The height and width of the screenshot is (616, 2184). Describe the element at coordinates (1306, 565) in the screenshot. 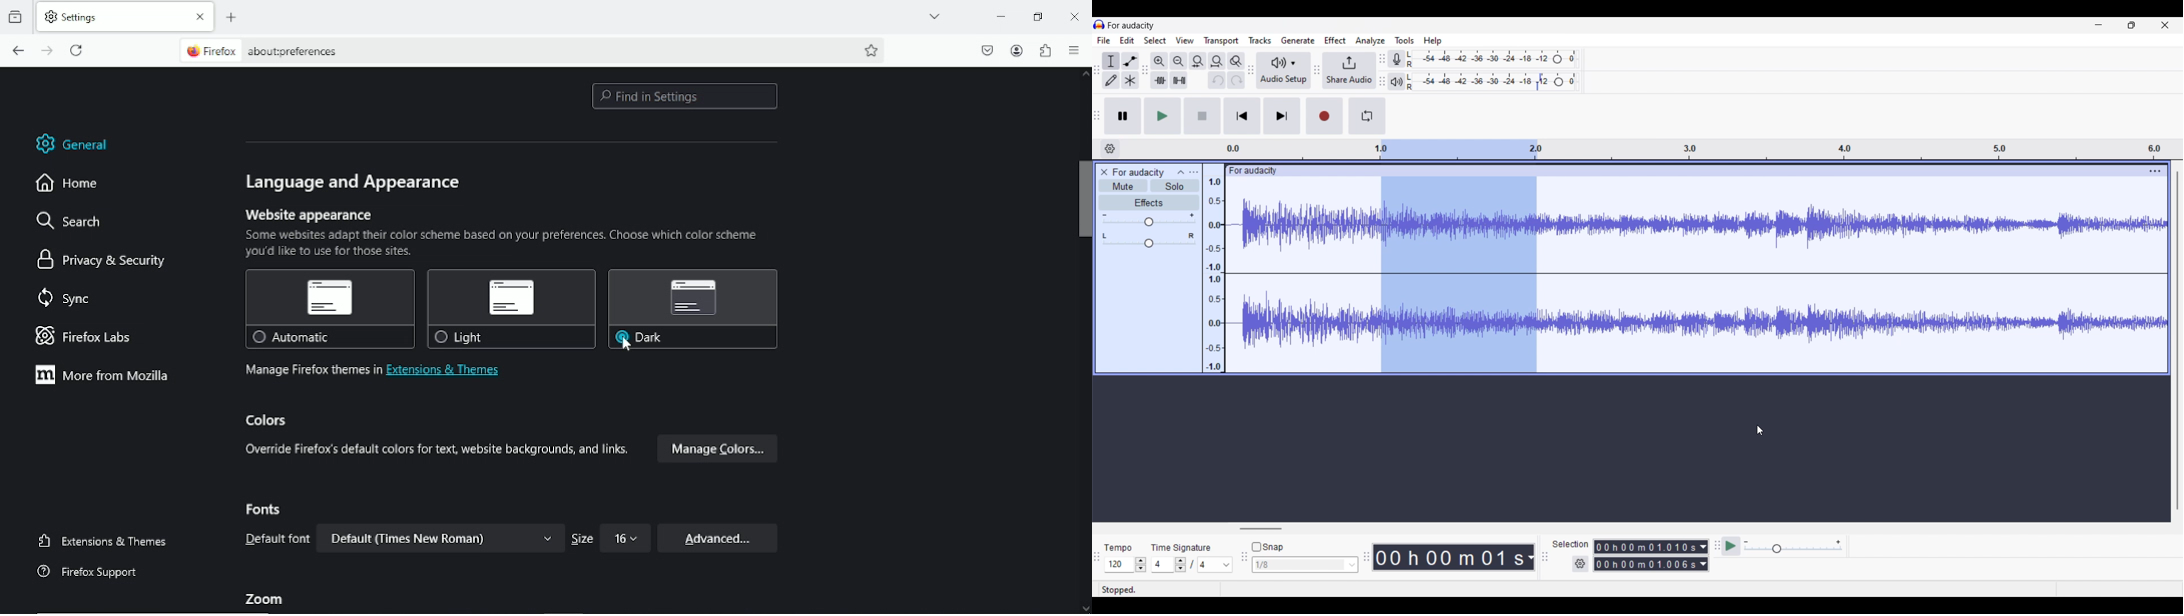

I see `Snap options` at that location.